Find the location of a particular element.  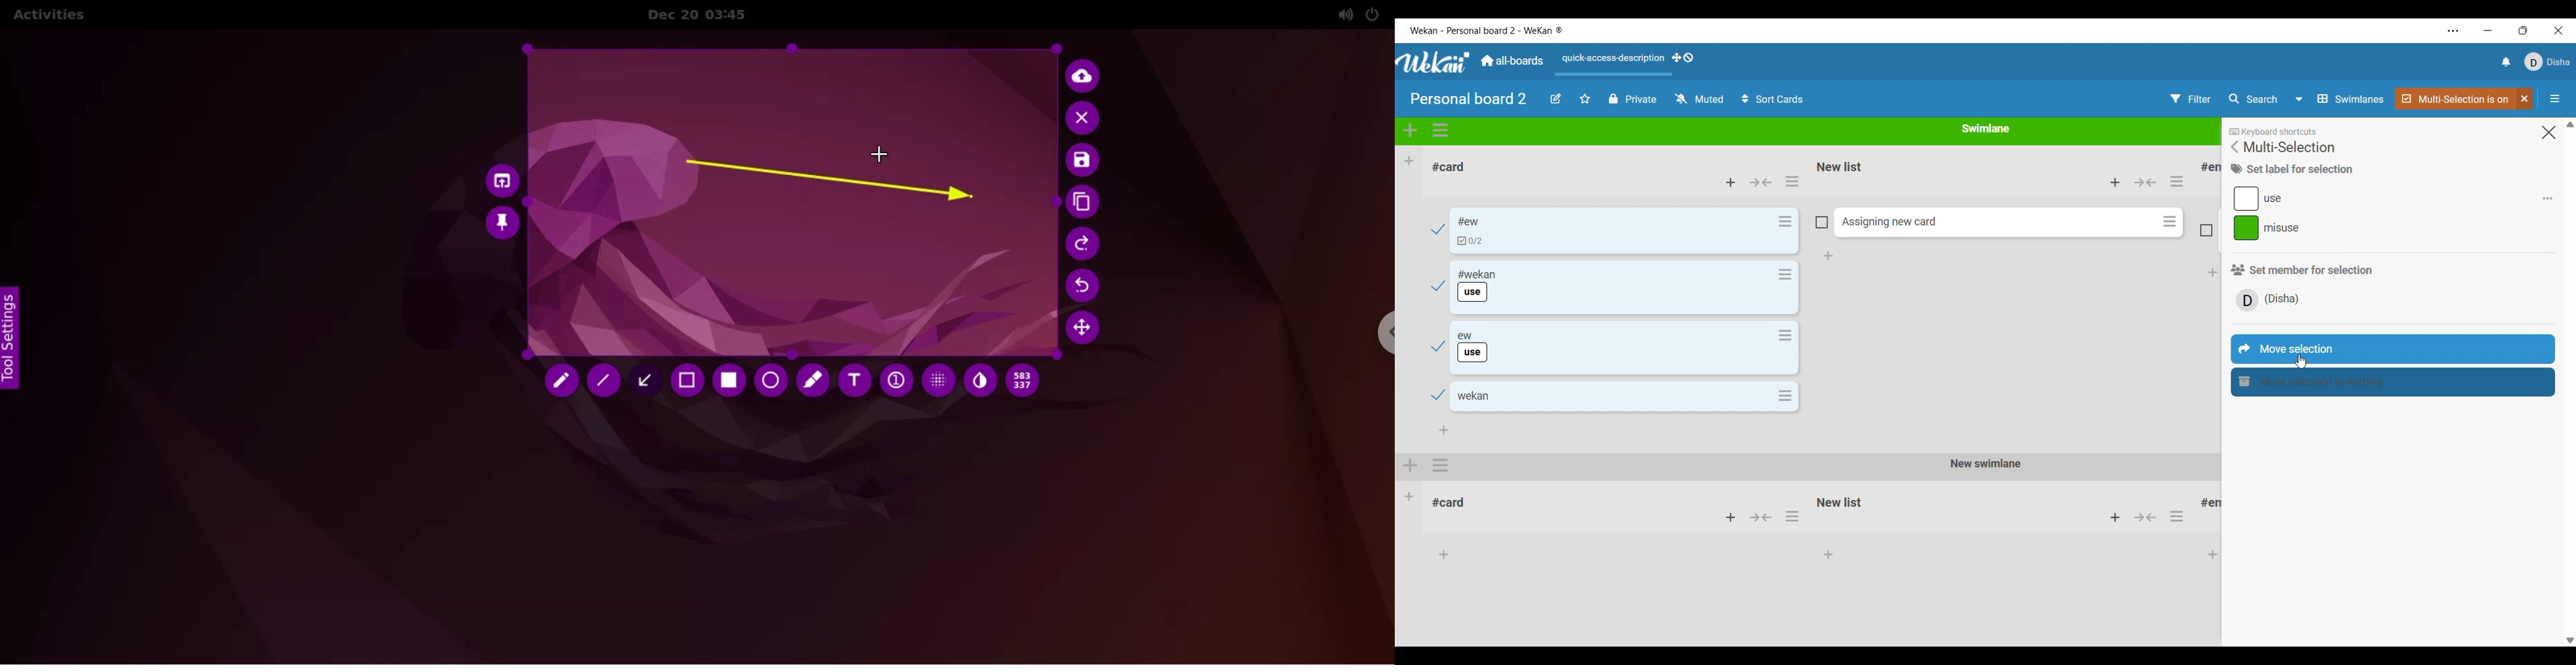

Indicates multi-selection if active is located at coordinates (2453, 97).